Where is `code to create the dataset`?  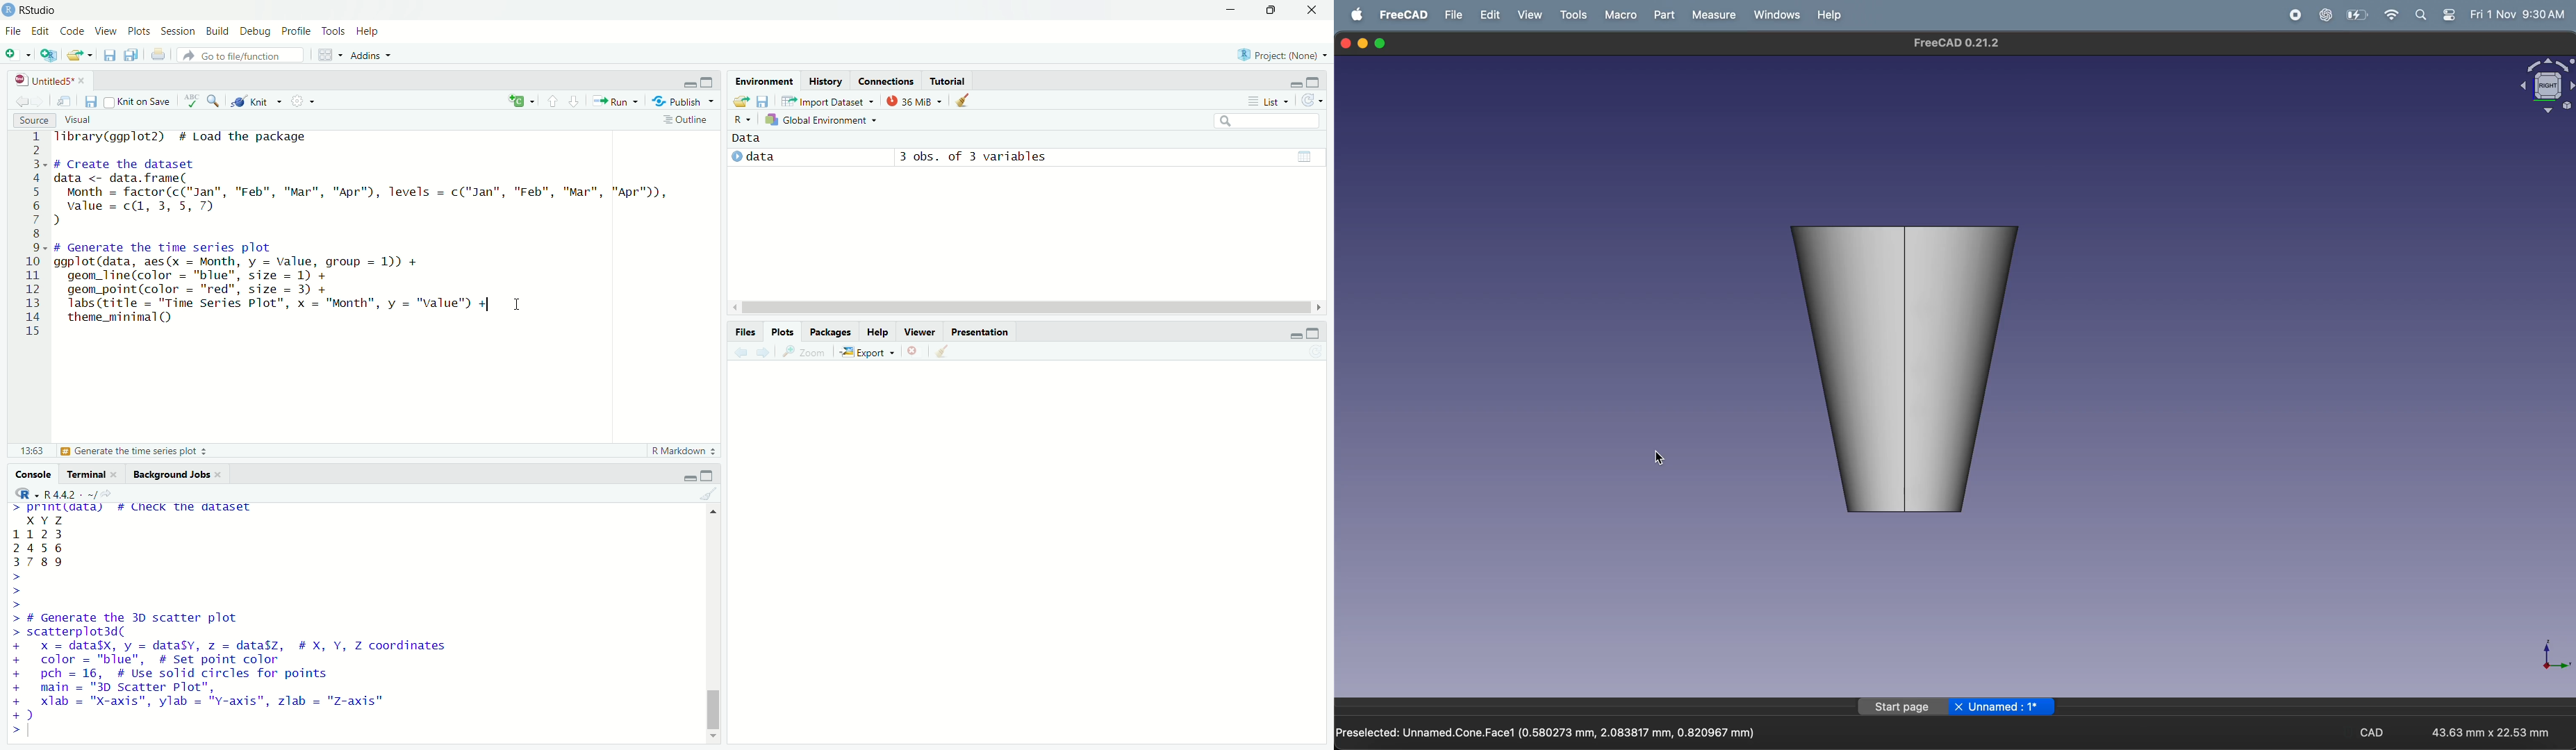 code to create the dataset is located at coordinates (365, 192).